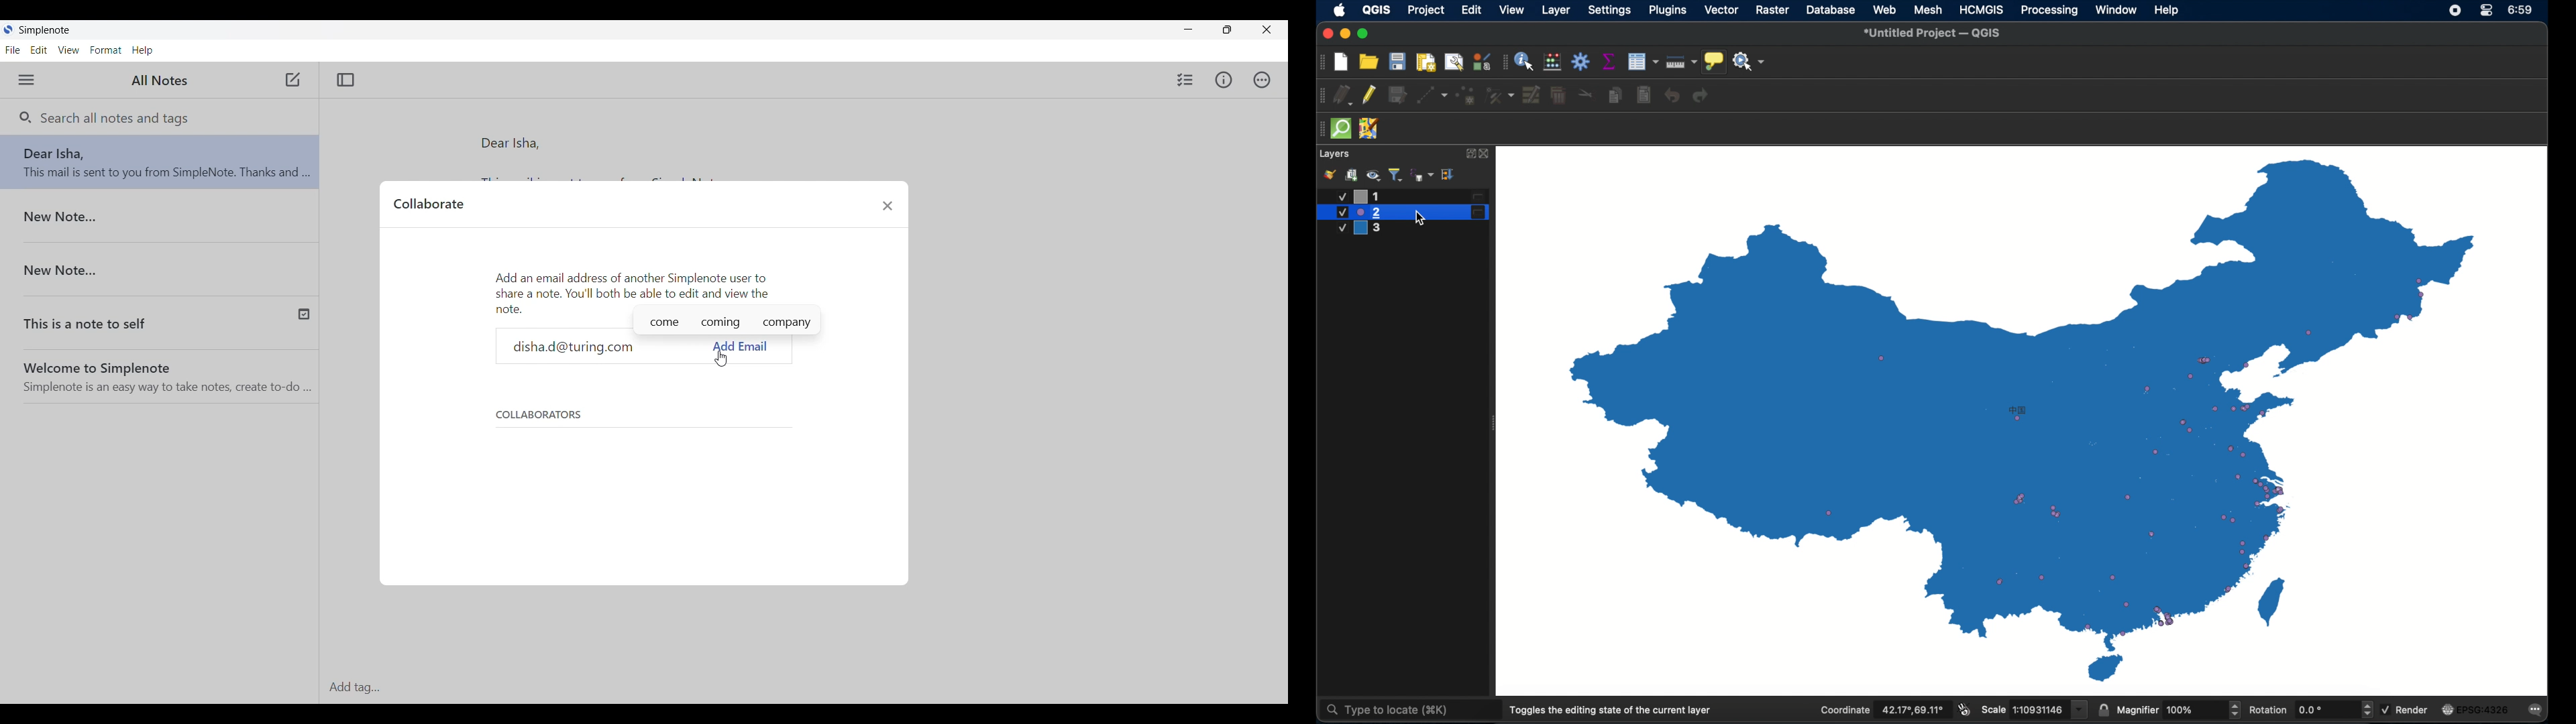  Describe the element at coordinates (1185, 79) in the screenshot. I see `Insert checklist` at that location.